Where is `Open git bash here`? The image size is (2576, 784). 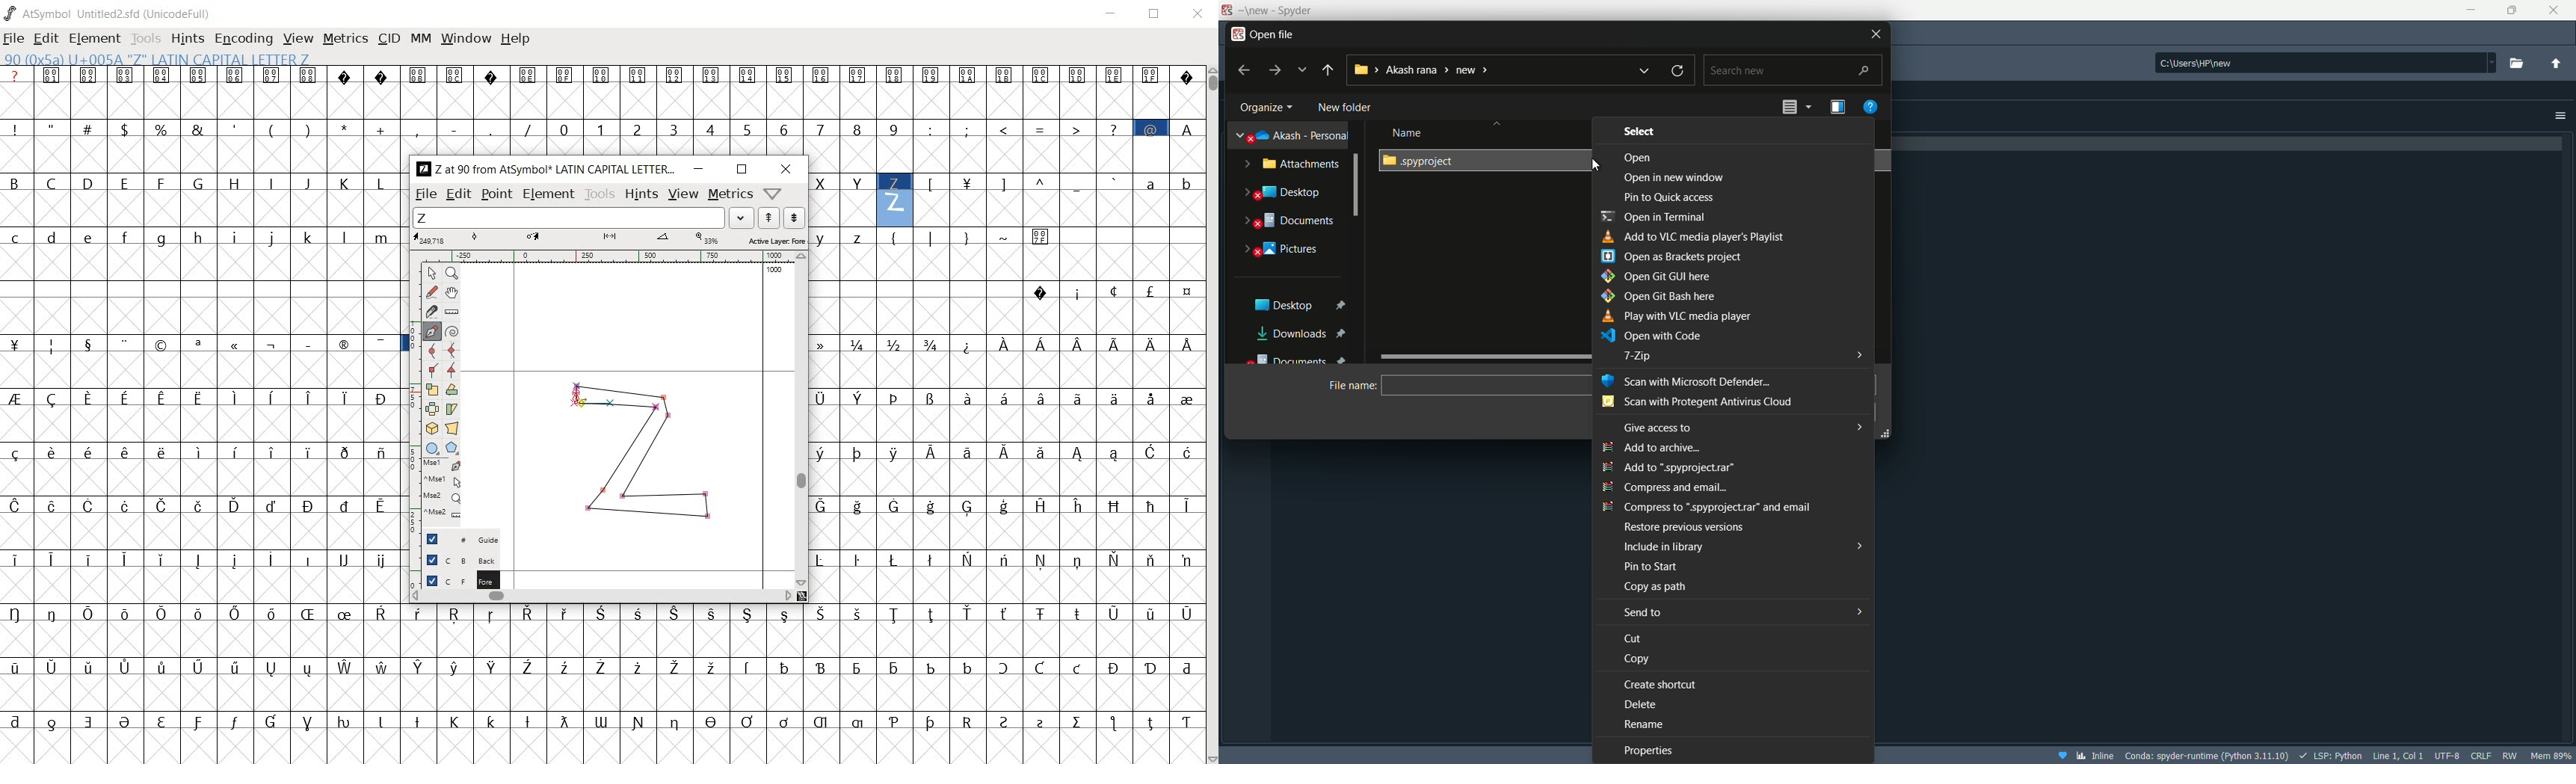 Open git bash here is located at coordinates (1662, 297).